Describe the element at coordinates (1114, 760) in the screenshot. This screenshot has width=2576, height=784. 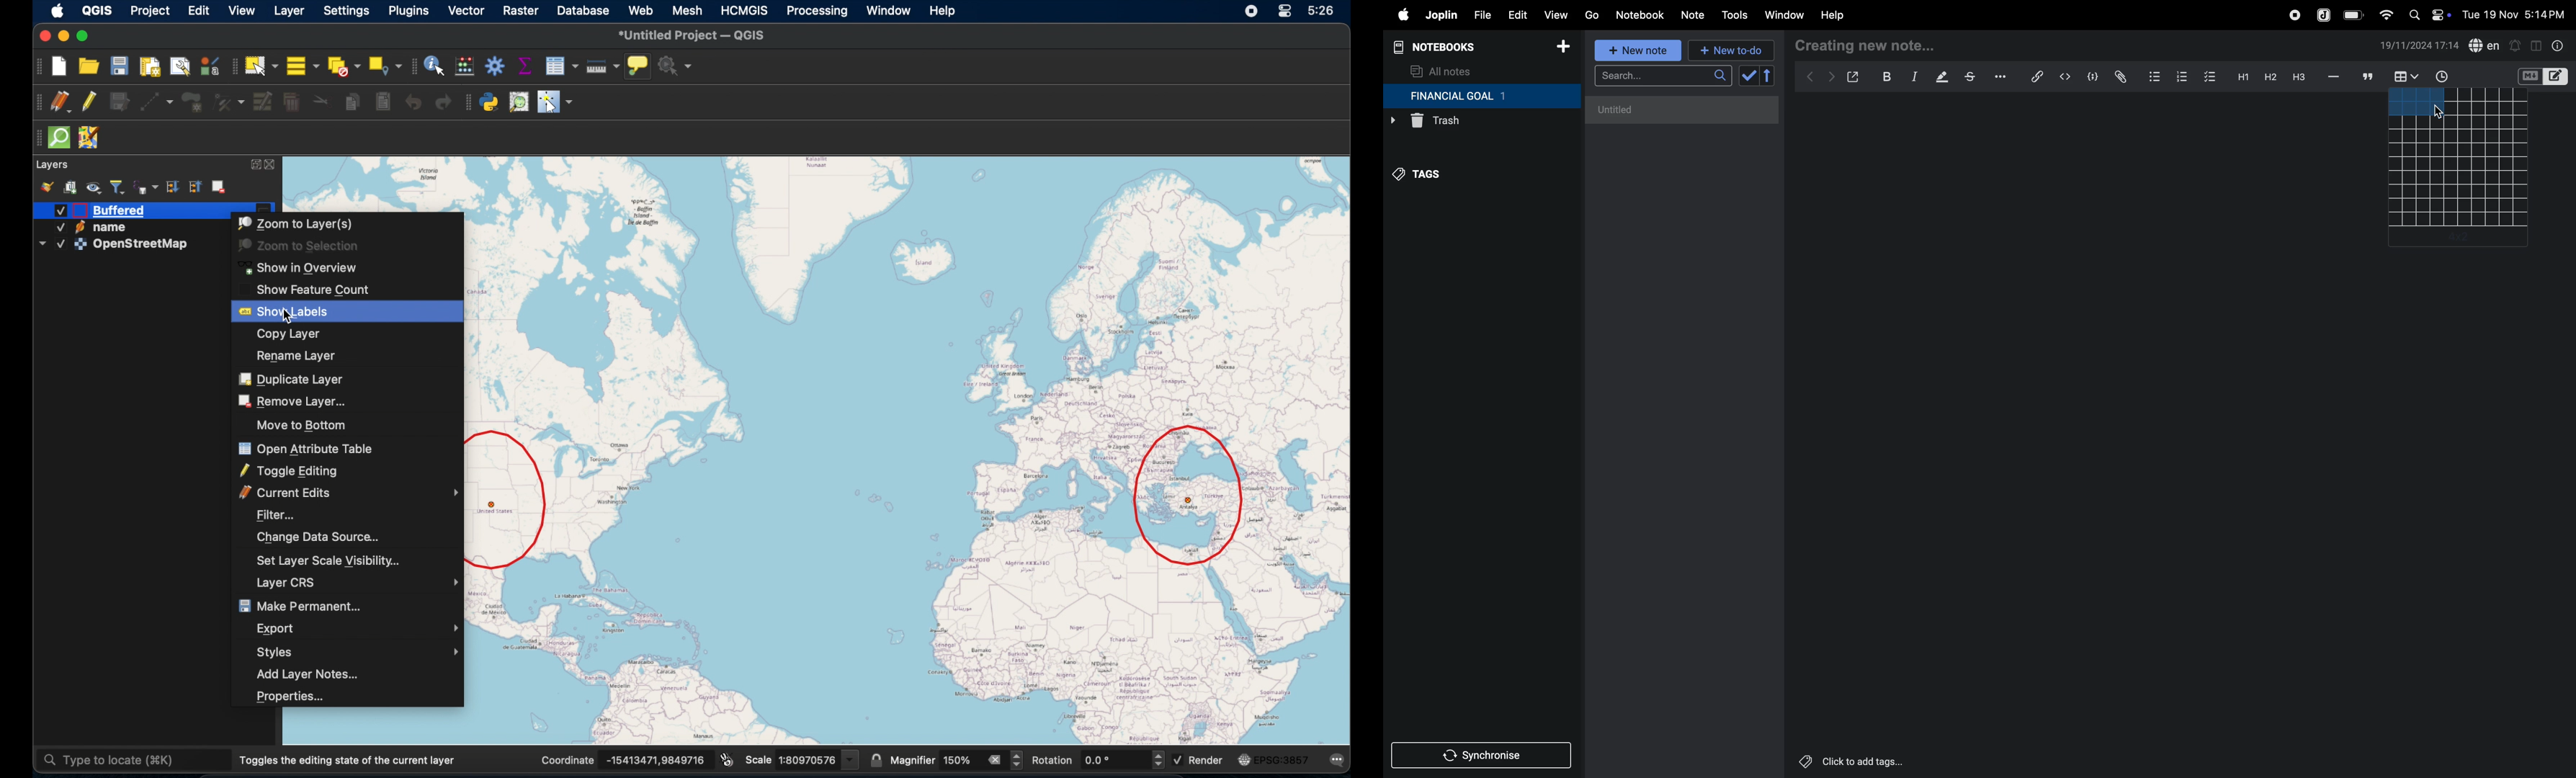
I see `rotation value` at that location.